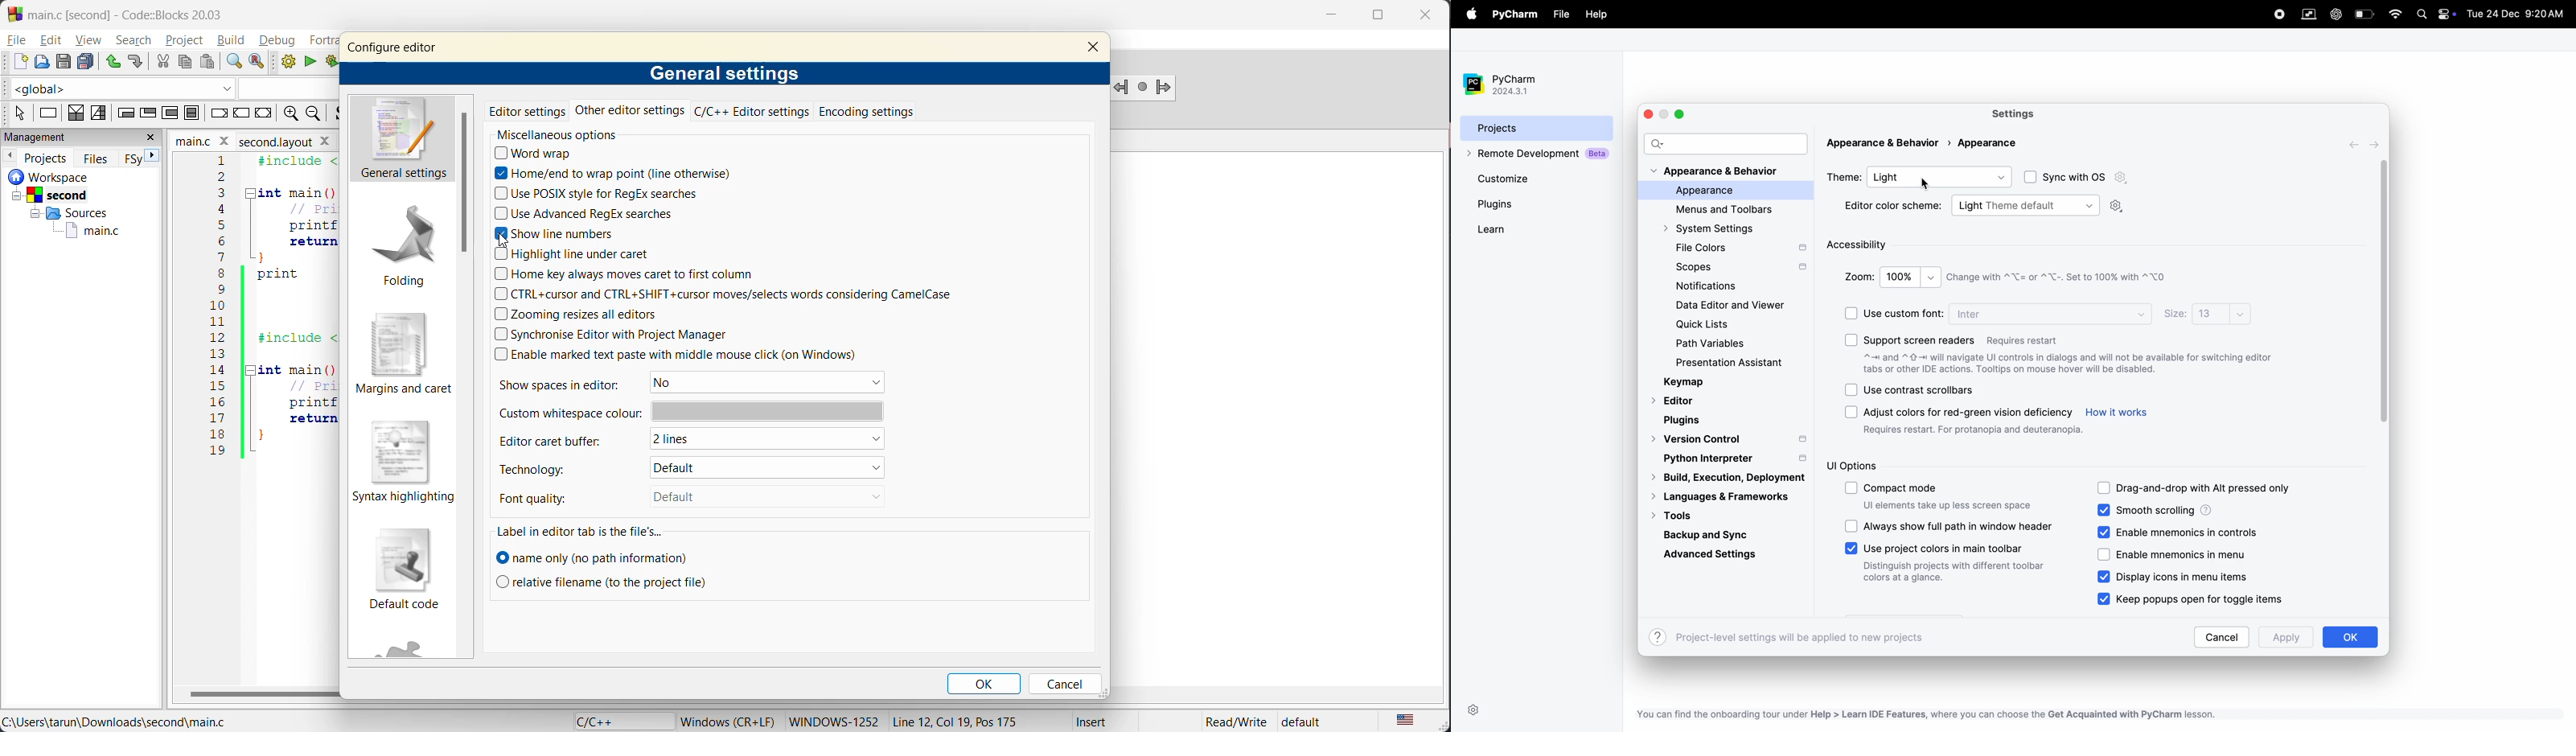 The image size is (2576, 756). What do you see at coordinates (1408, 719) in the screenshot?
I see `text language` at bounding box center [1408, 719].